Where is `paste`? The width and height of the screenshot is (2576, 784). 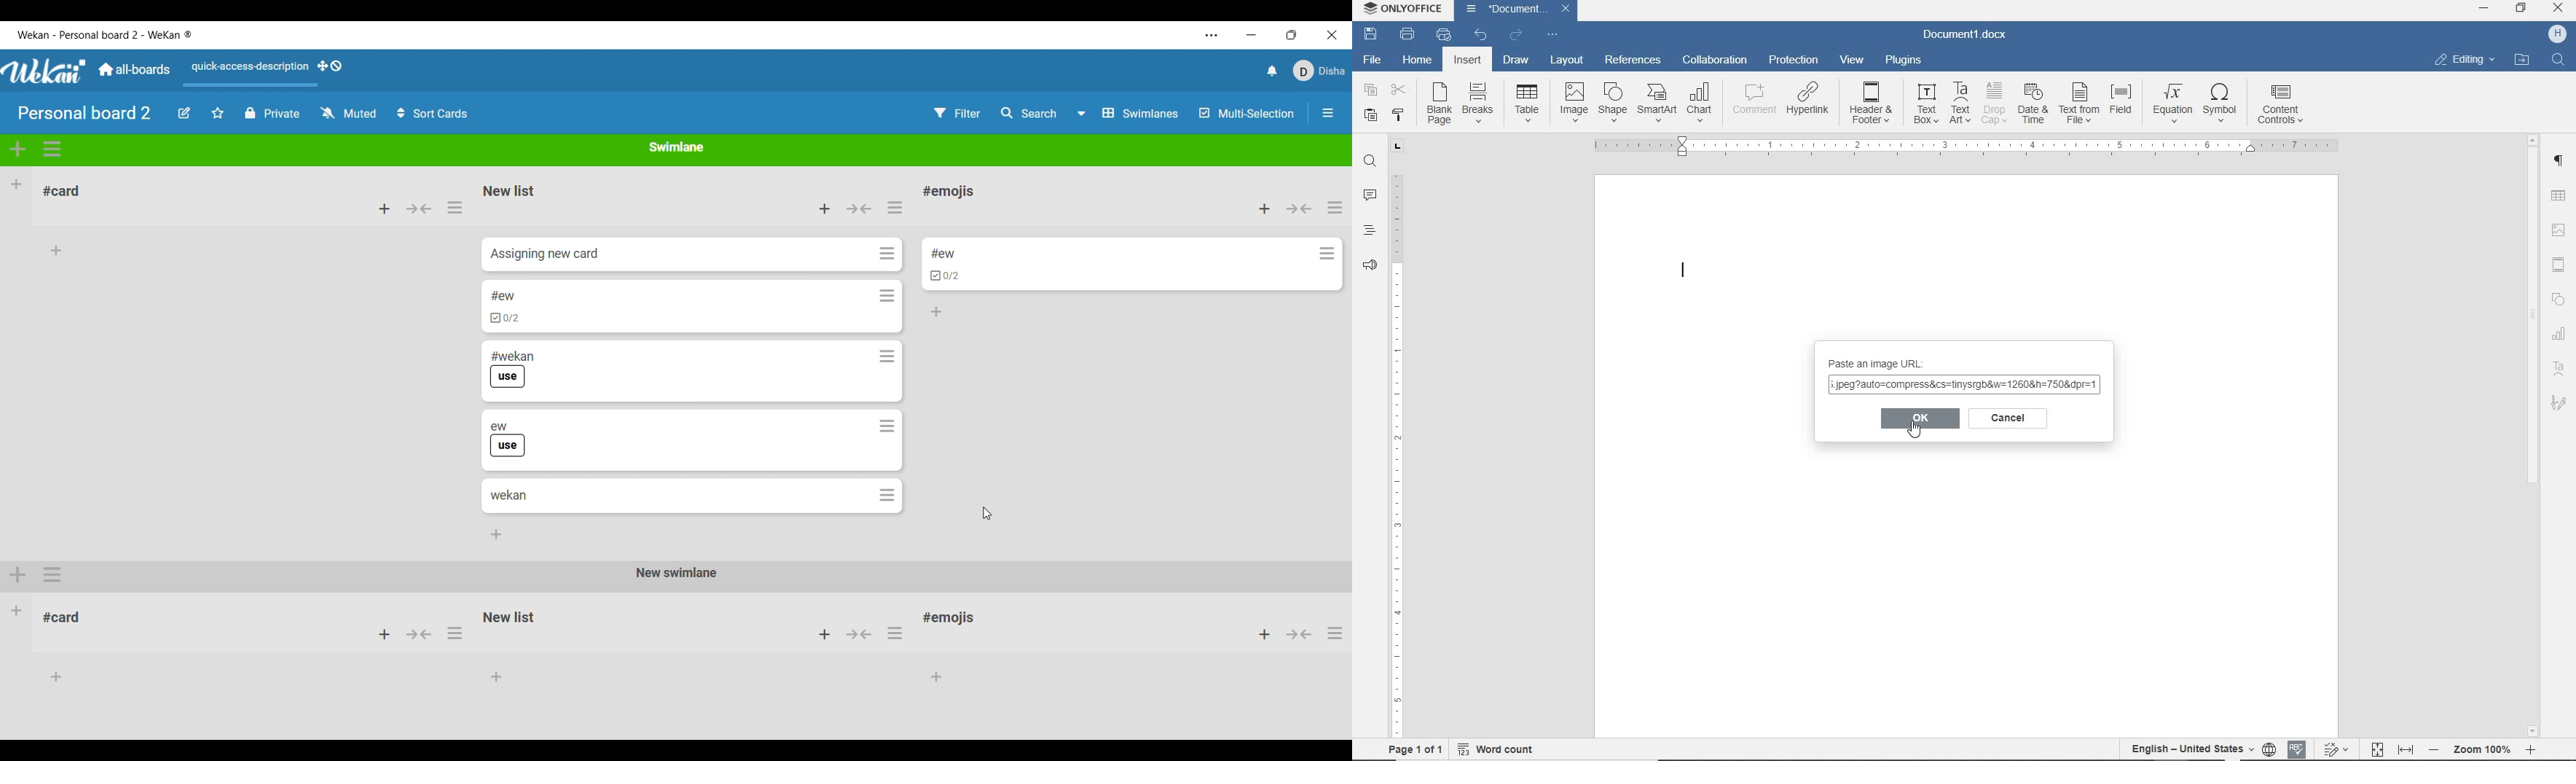 paste is located at coordinates (1370, 117).